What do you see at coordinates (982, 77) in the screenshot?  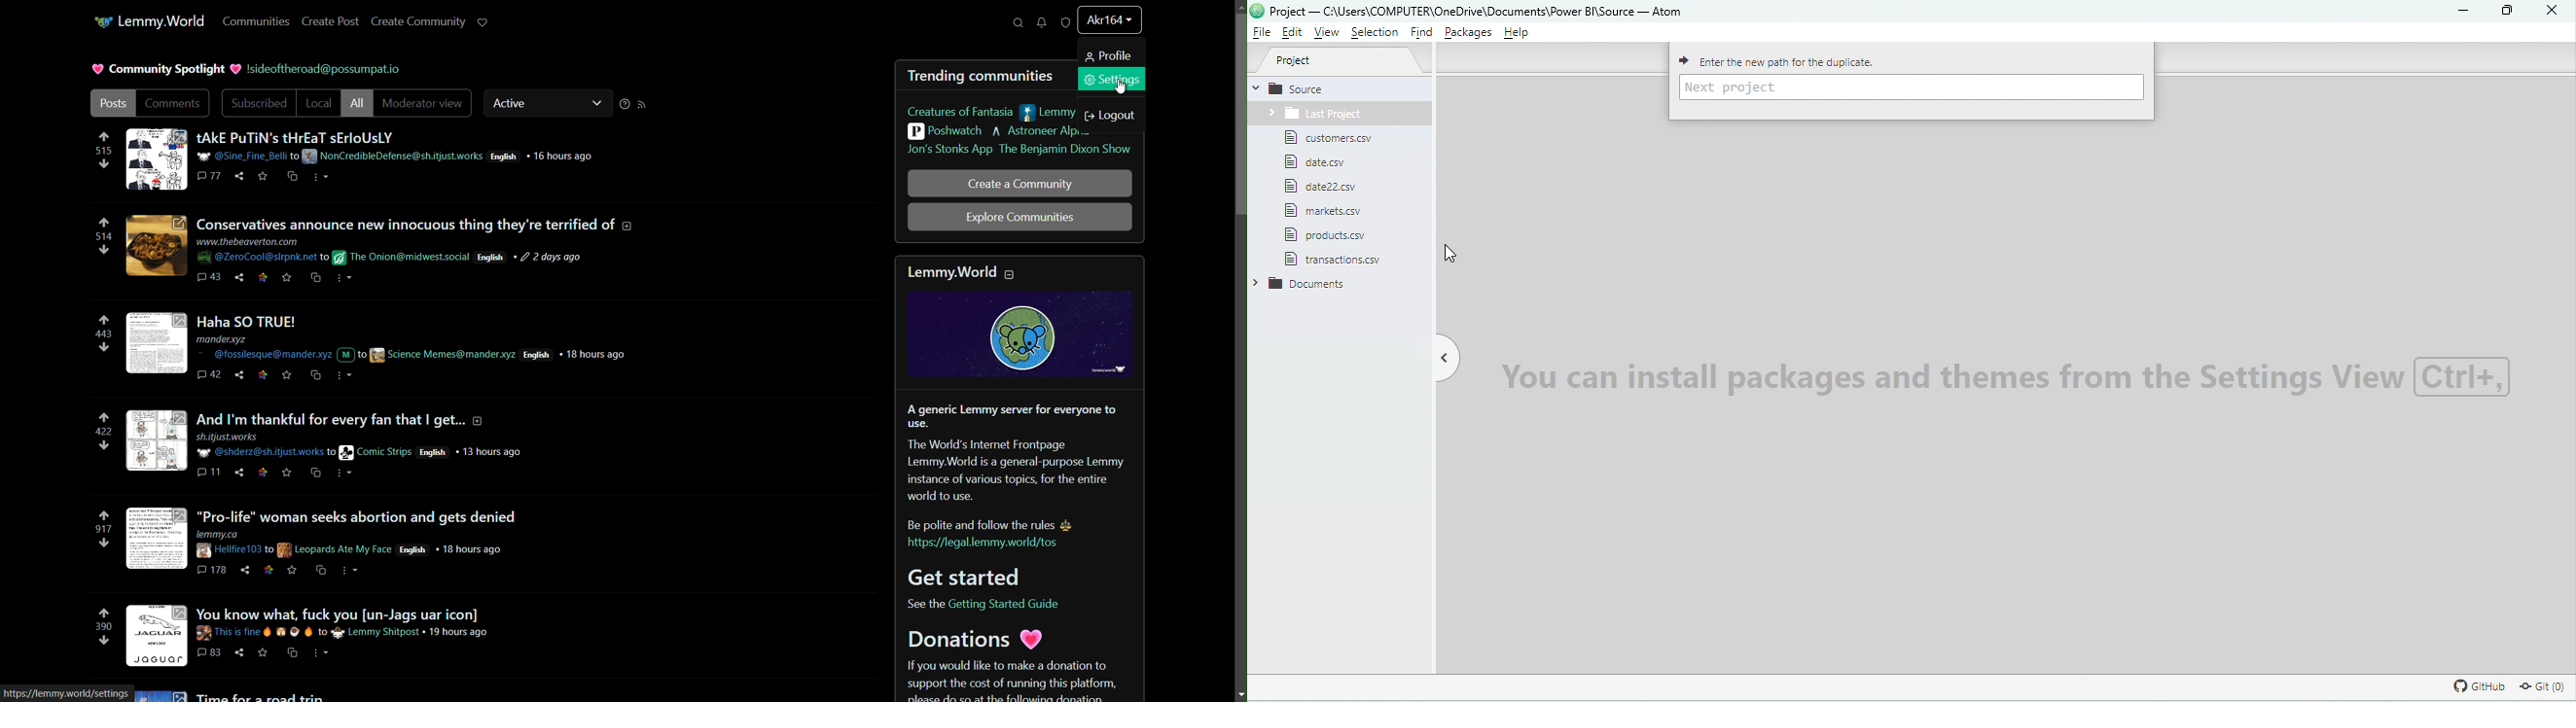 I see `trending communities` at bounding box center [982, 77].